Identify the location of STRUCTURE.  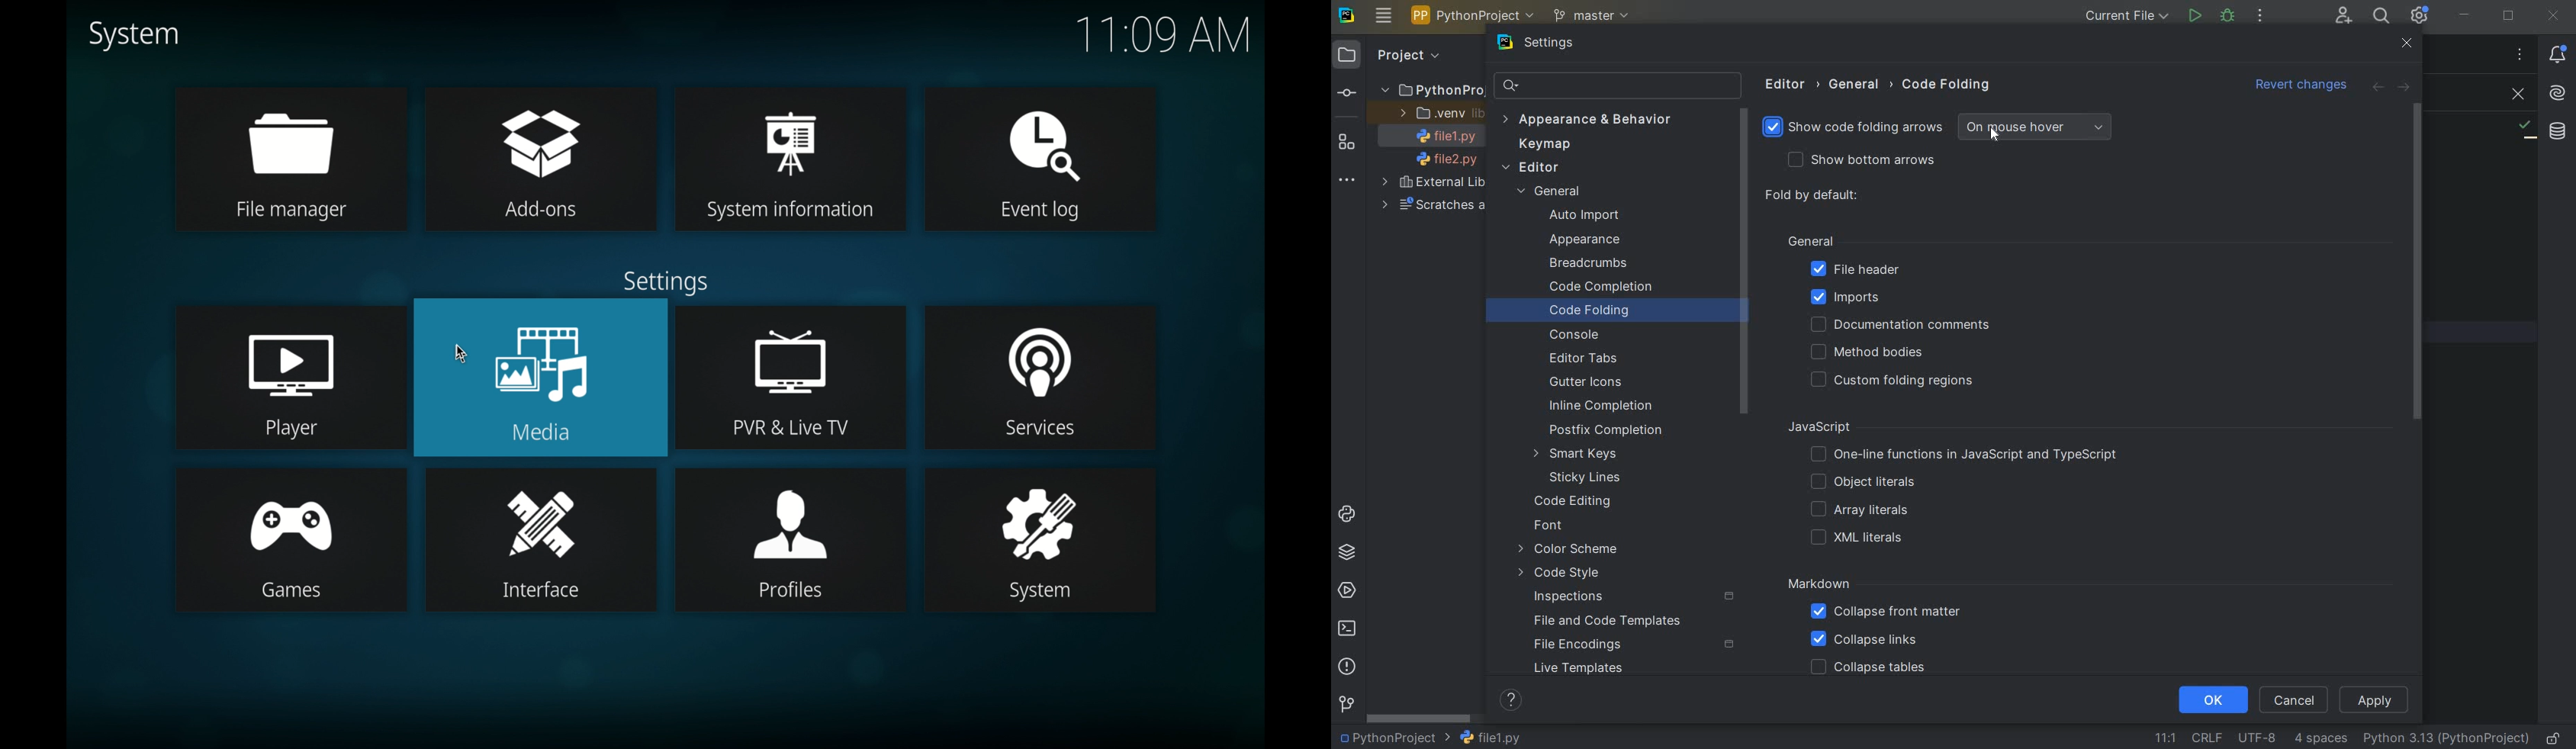
(1348, 143).